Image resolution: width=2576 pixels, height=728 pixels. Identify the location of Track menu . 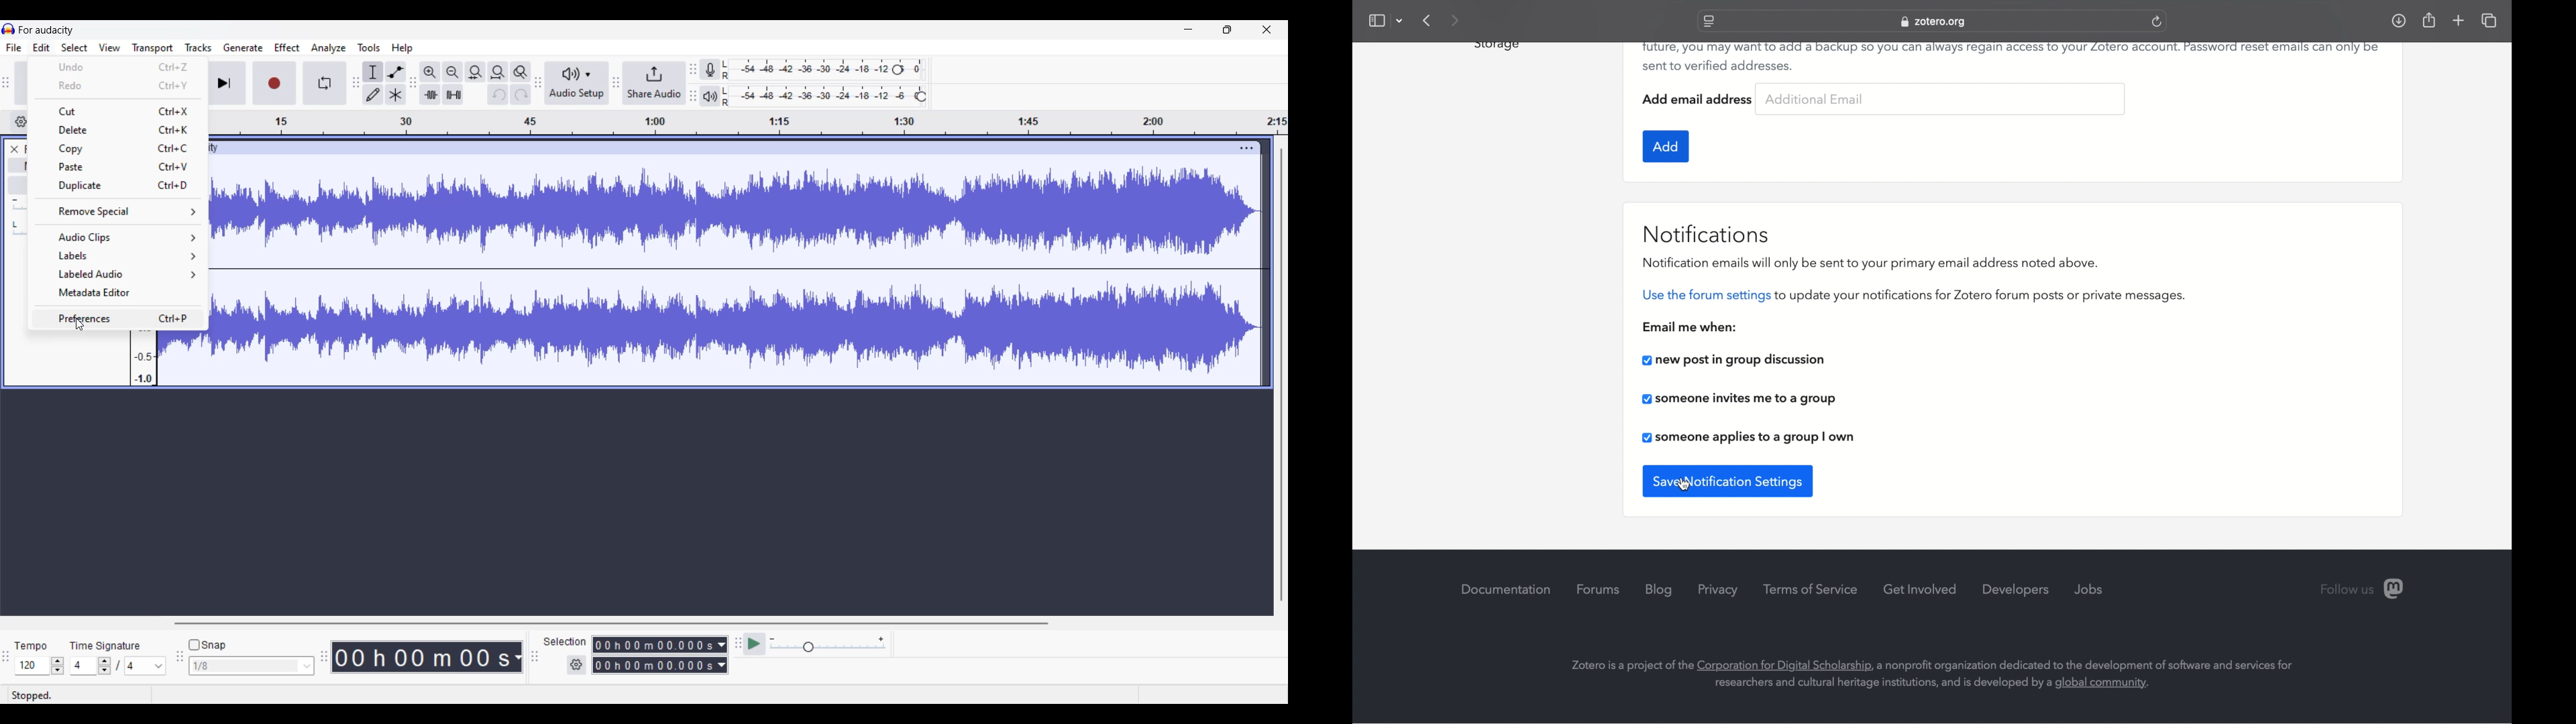
(199, 48).